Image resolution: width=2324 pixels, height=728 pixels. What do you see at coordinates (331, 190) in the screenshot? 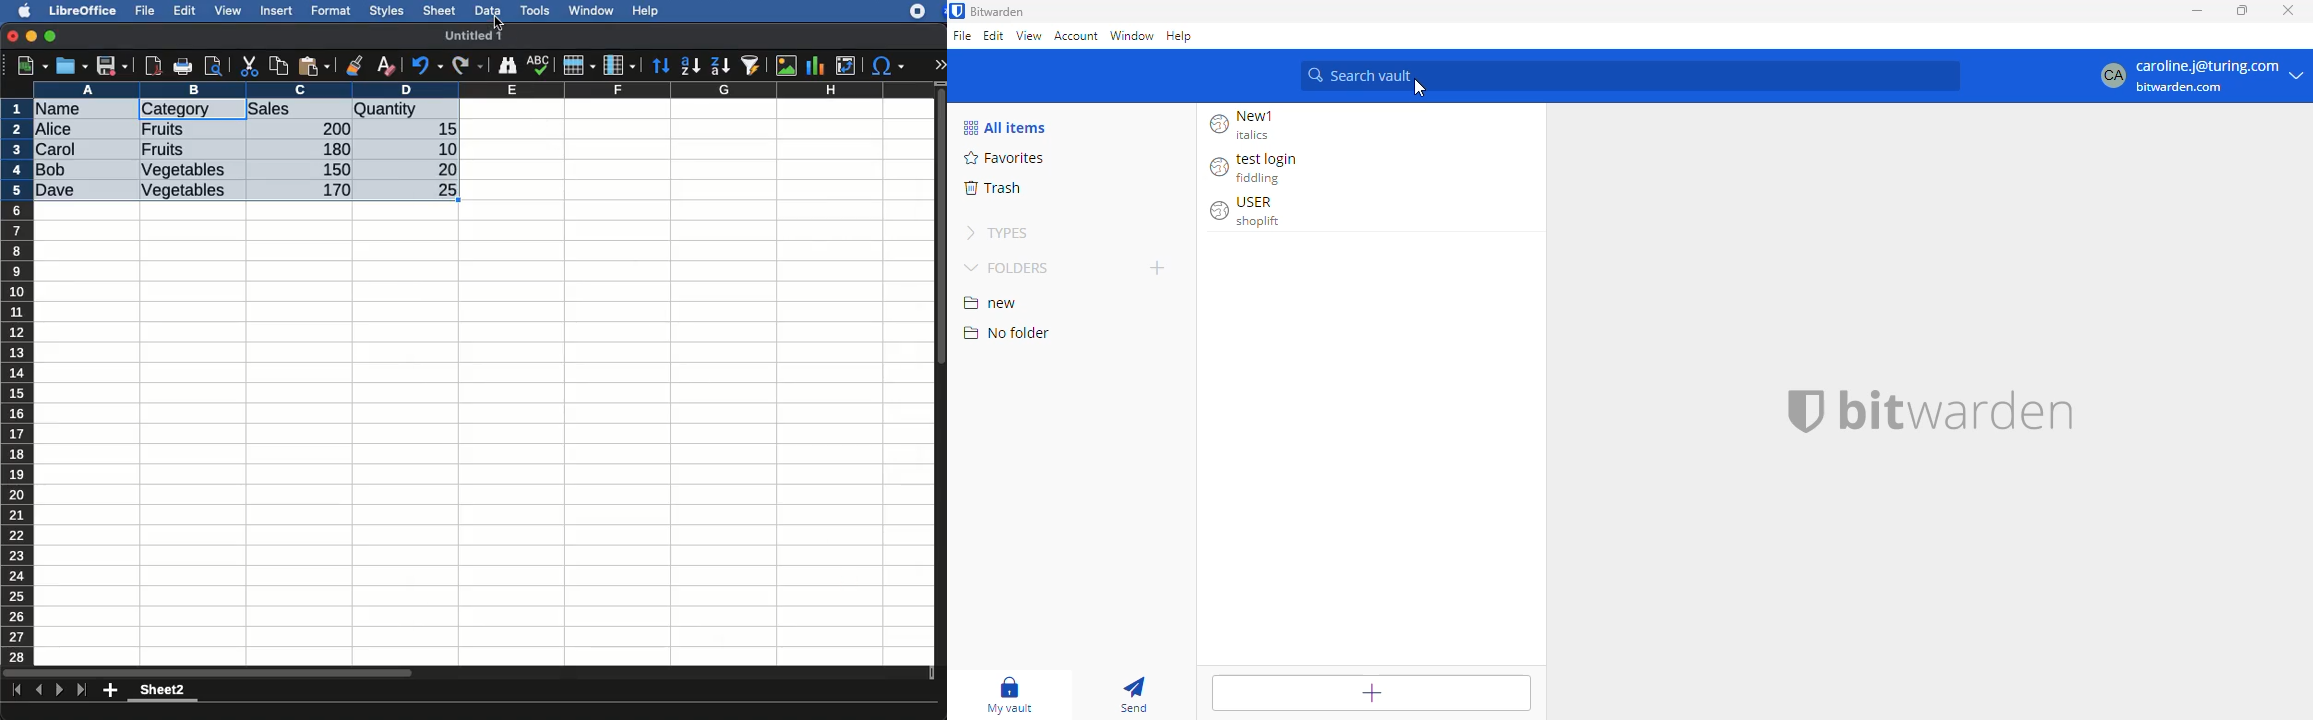
I see `170` at bounding box center [331, 190].